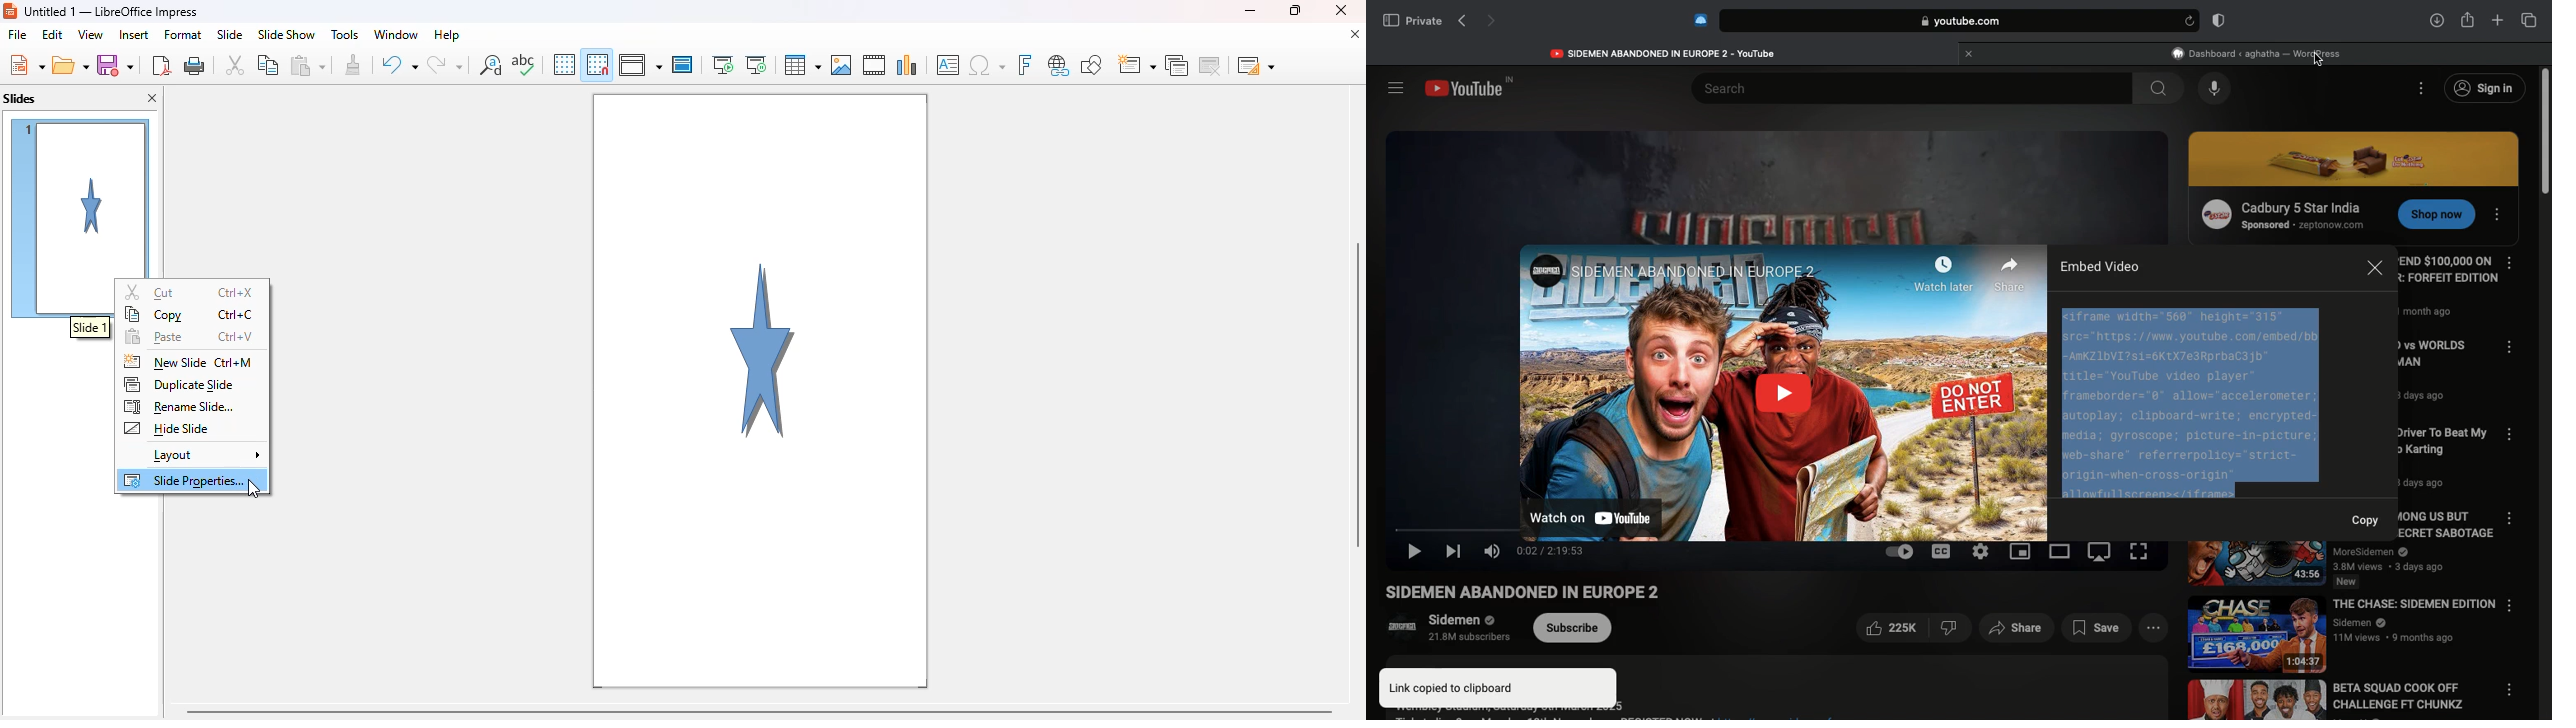 This screenshot has height=728, width=2576. Describe the element at coordinates (761, 391) in the screenshot. I see `slide1 in portrait orientation` at that location.